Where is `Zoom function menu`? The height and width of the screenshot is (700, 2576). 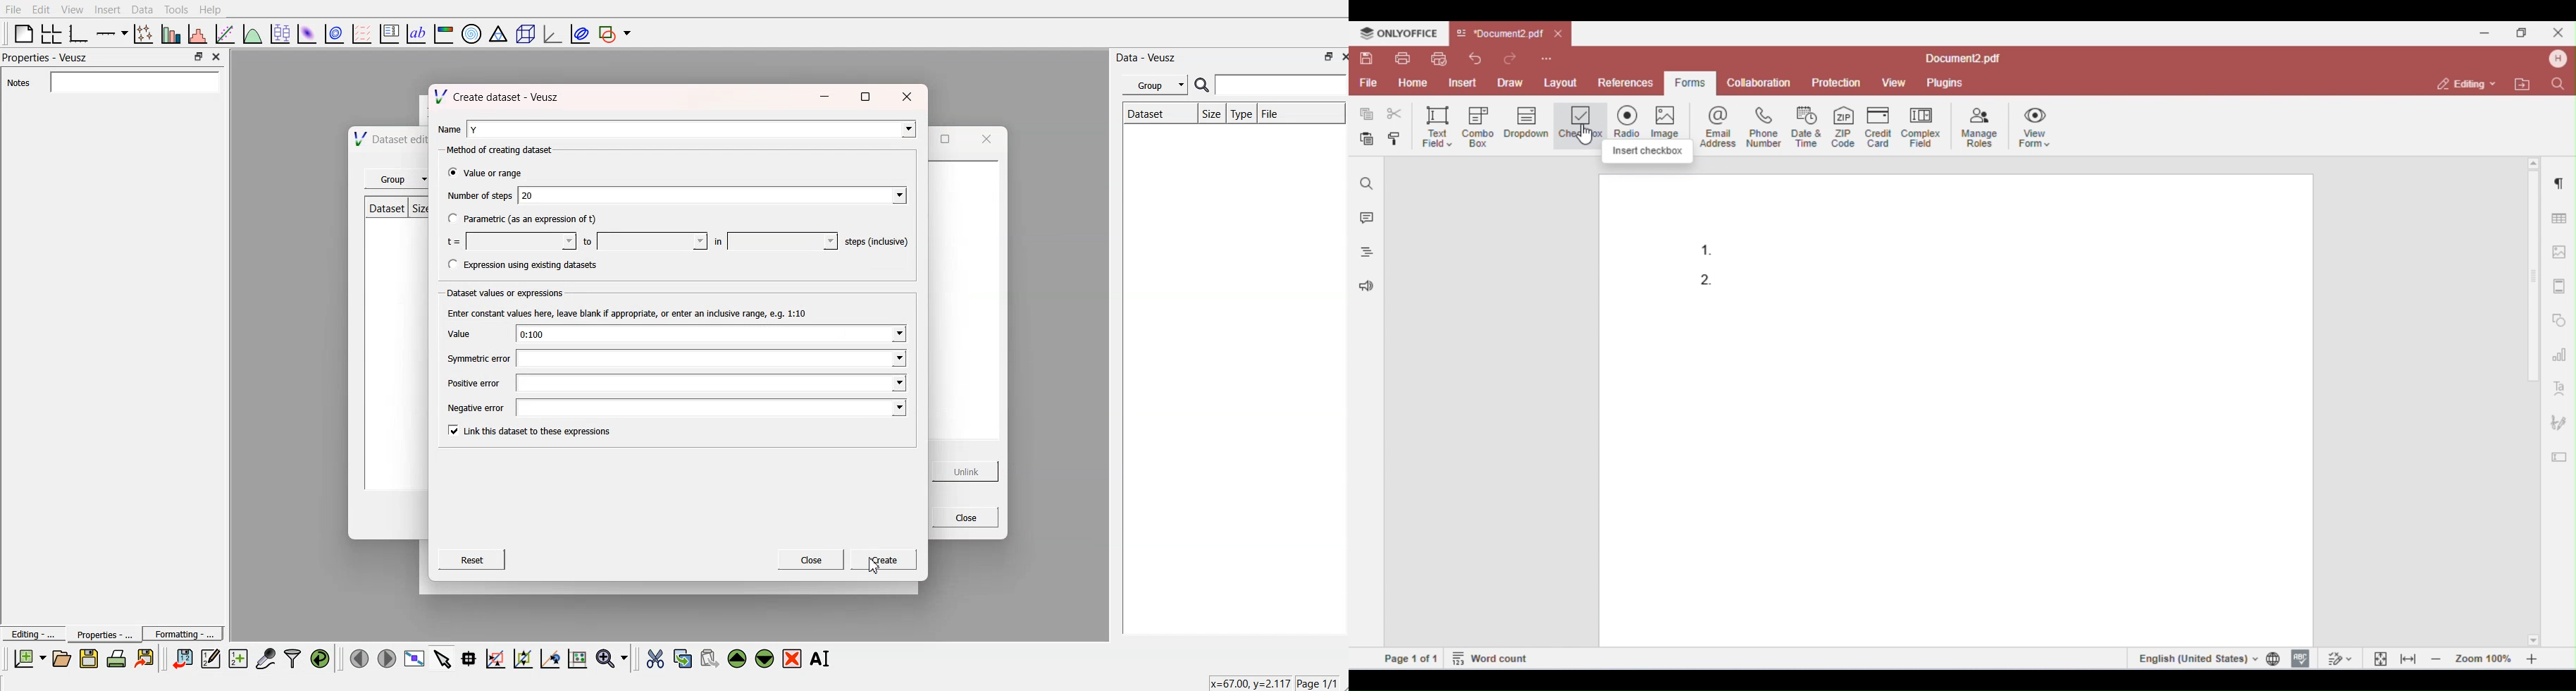 Zoom function menu is located at coordinates (613, 657).